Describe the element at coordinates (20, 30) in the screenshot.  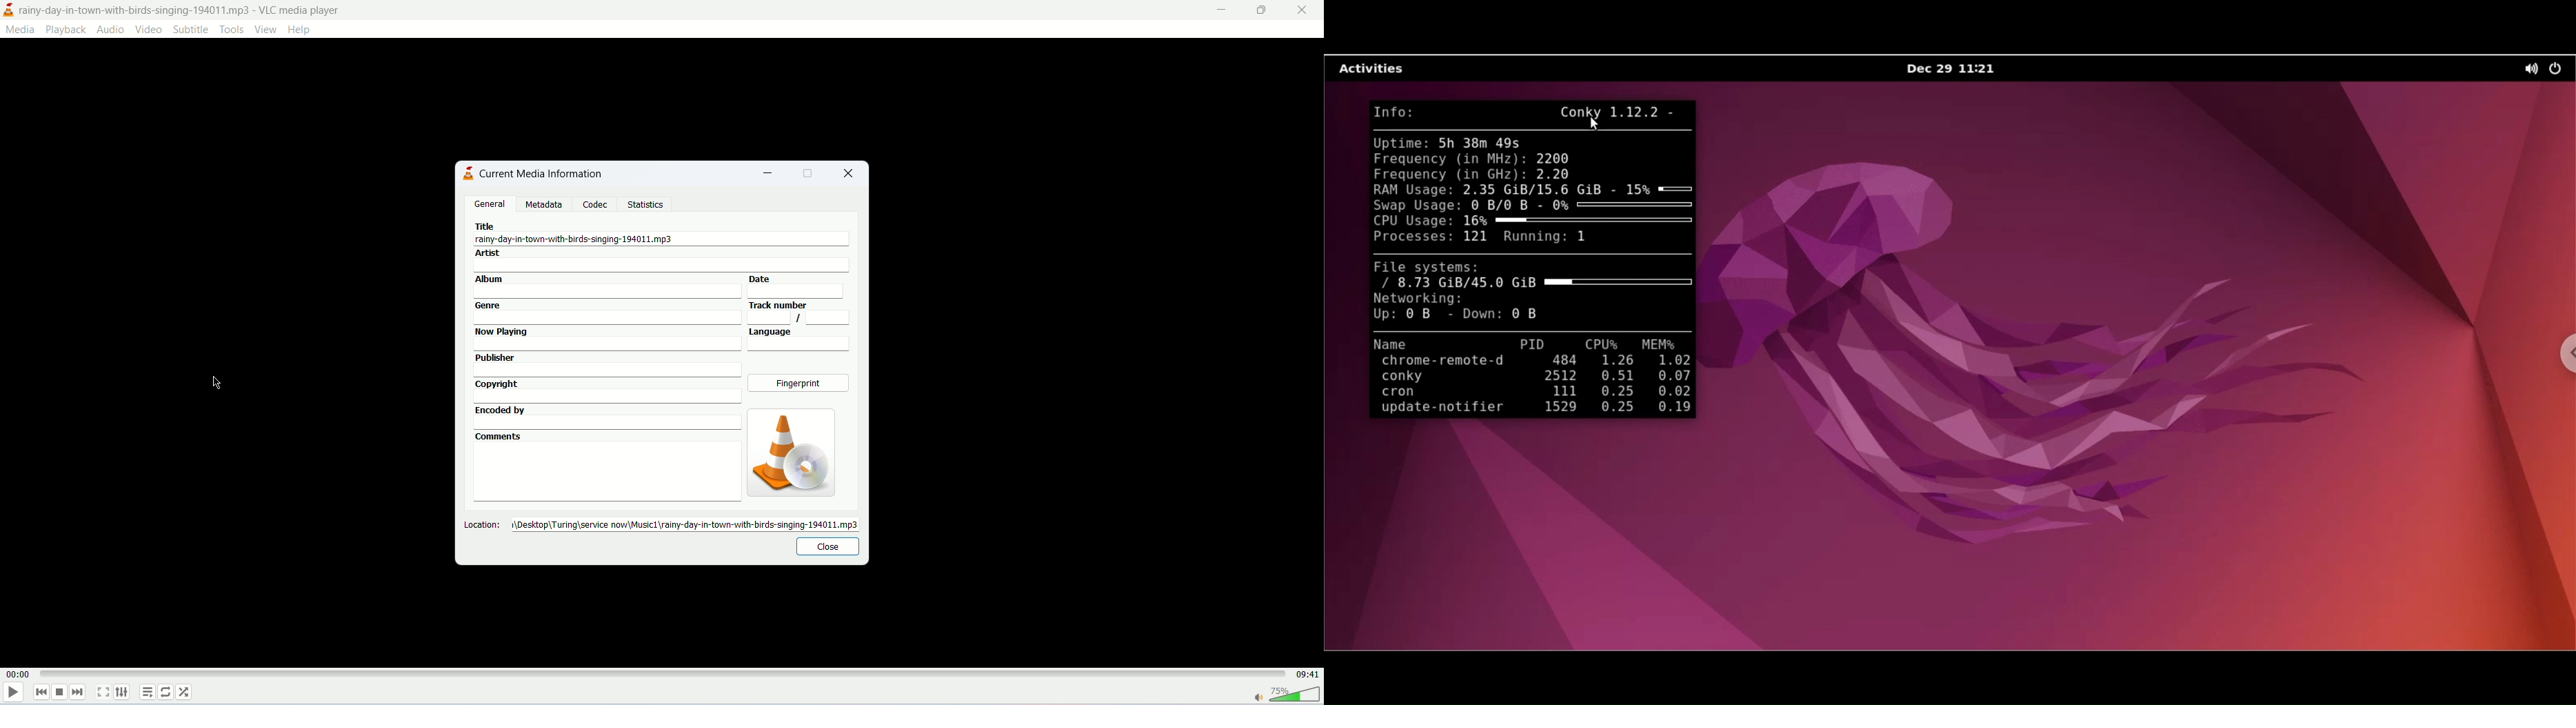
I see `media` at that location.